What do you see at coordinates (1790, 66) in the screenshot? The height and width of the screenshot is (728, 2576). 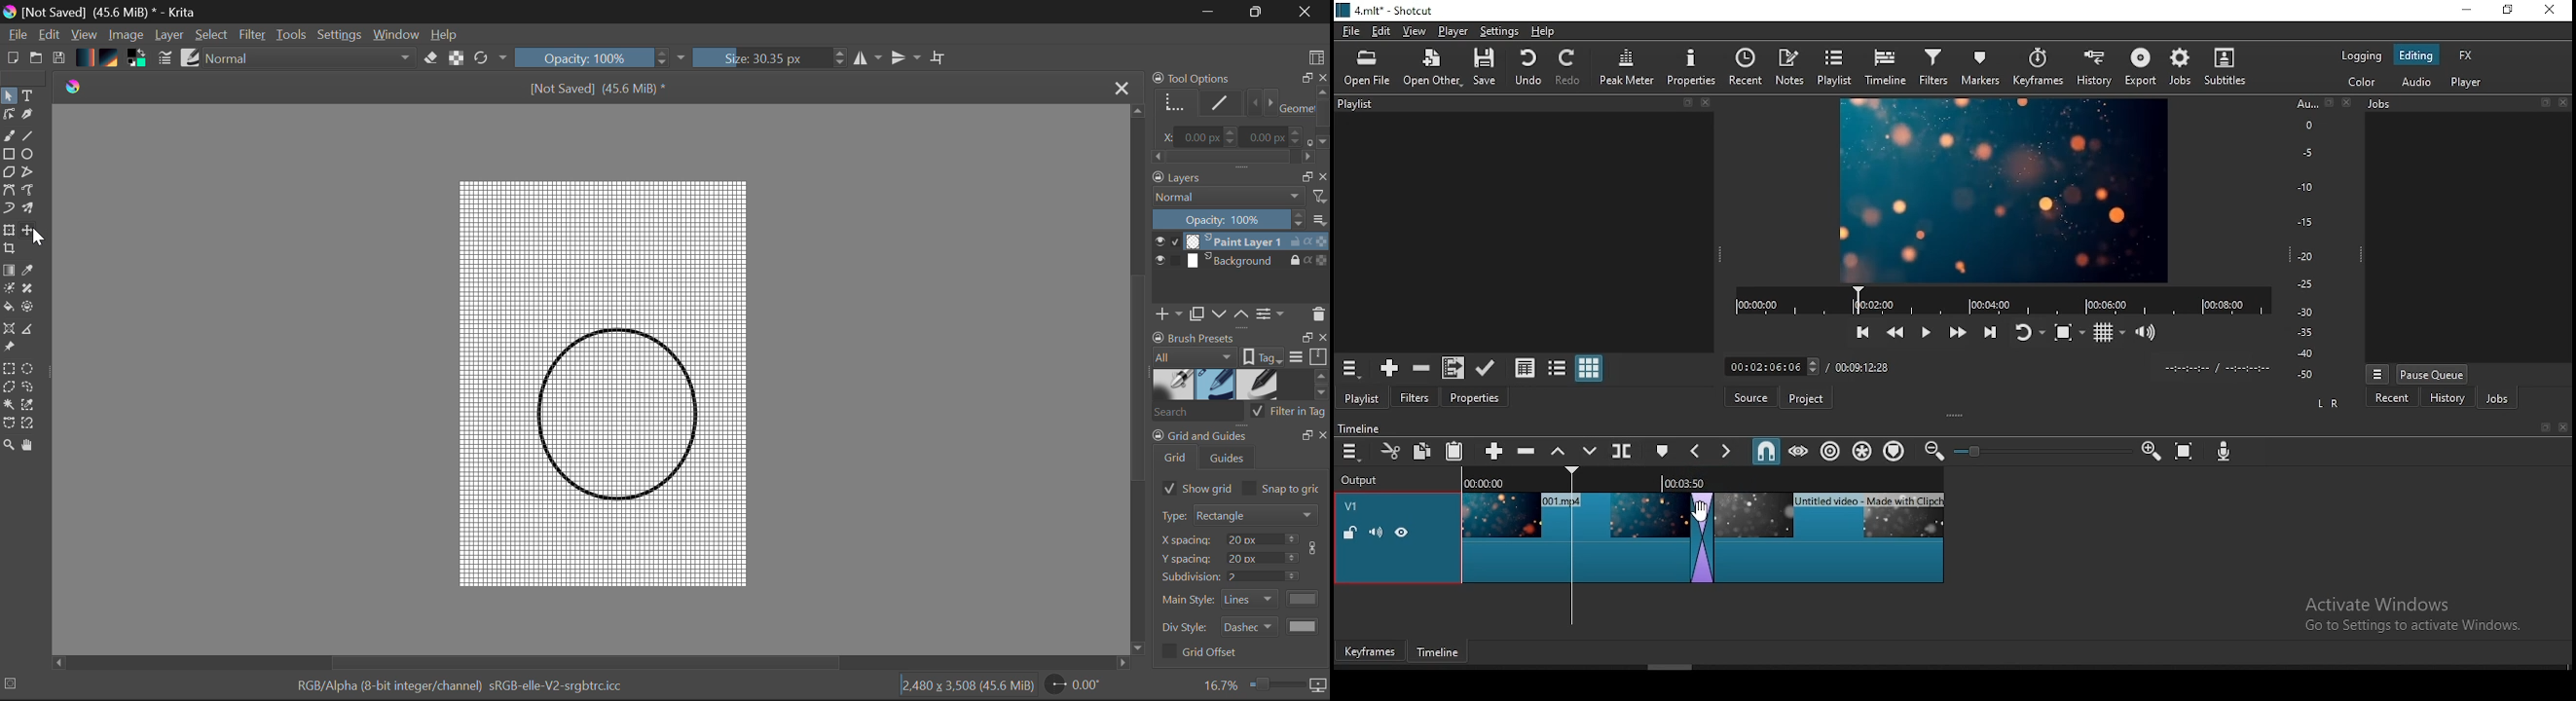 I see `notes` at bounding box center [1790, 66].